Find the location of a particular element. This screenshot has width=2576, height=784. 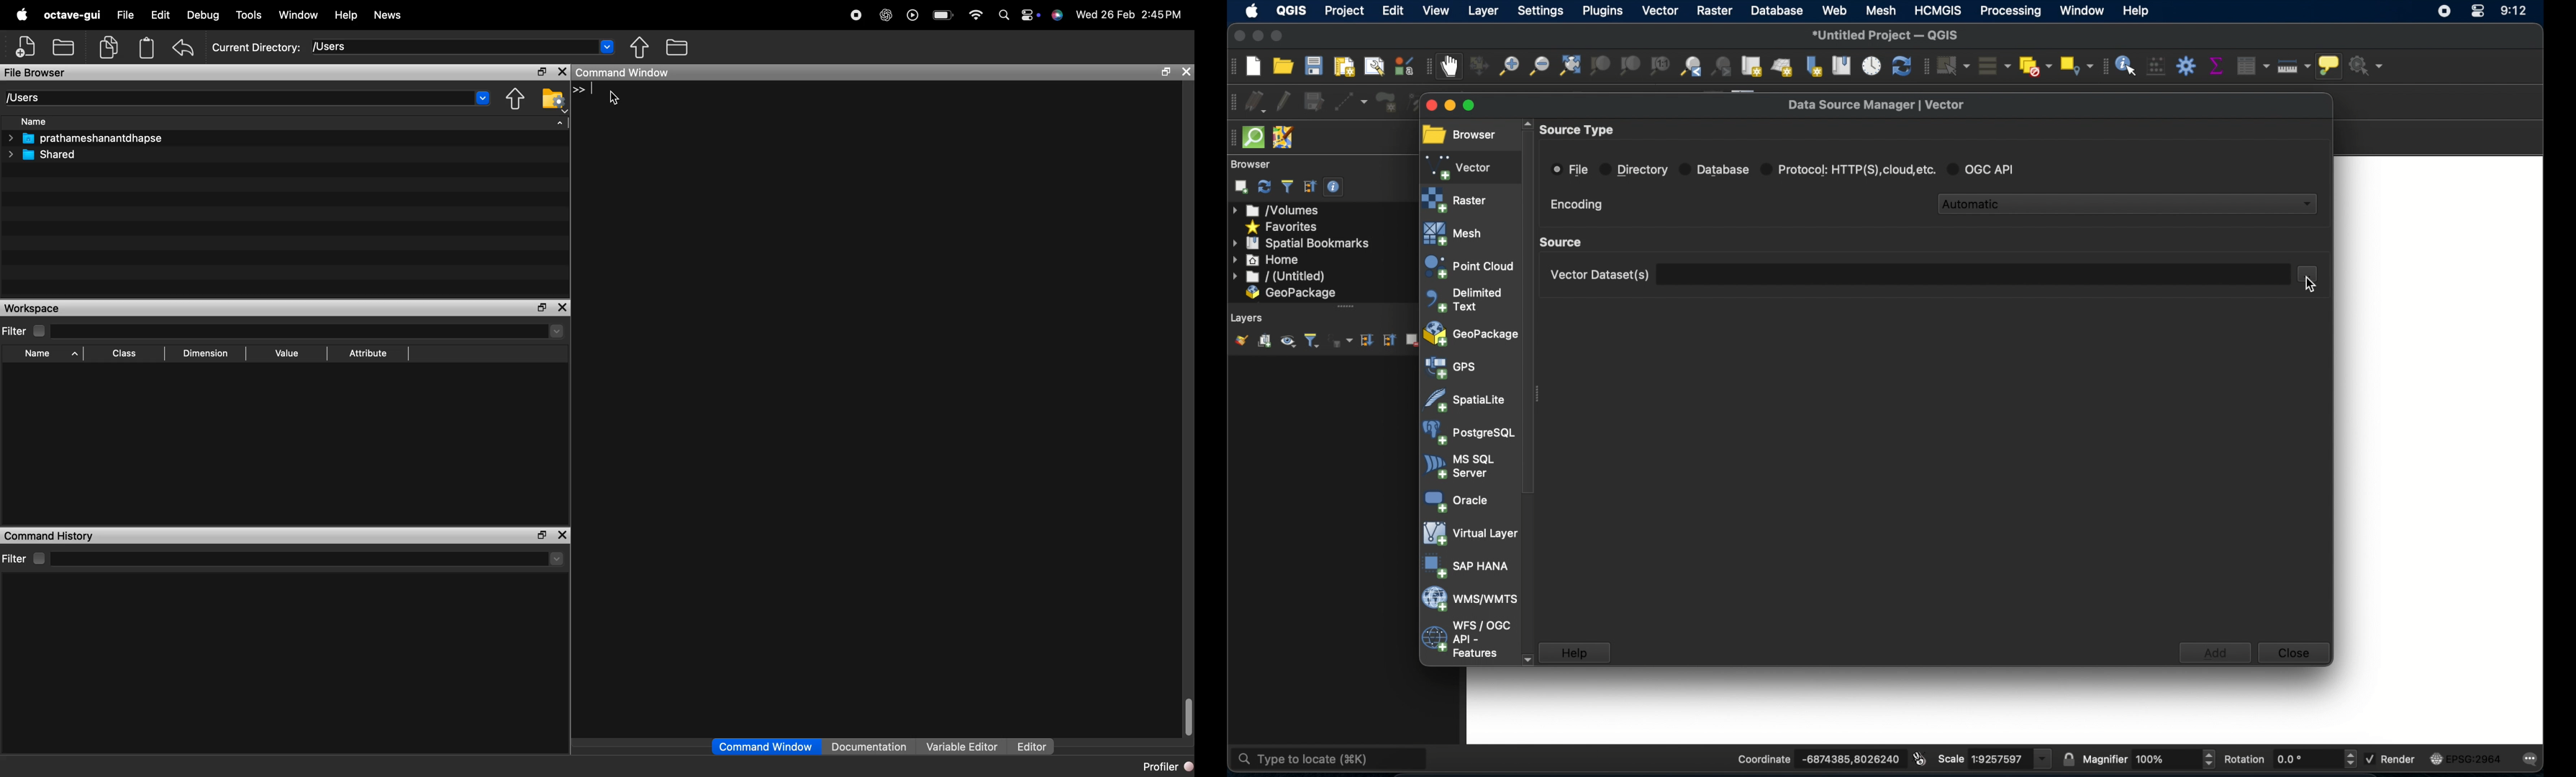

dropdown is located at coordinates (608, 50).